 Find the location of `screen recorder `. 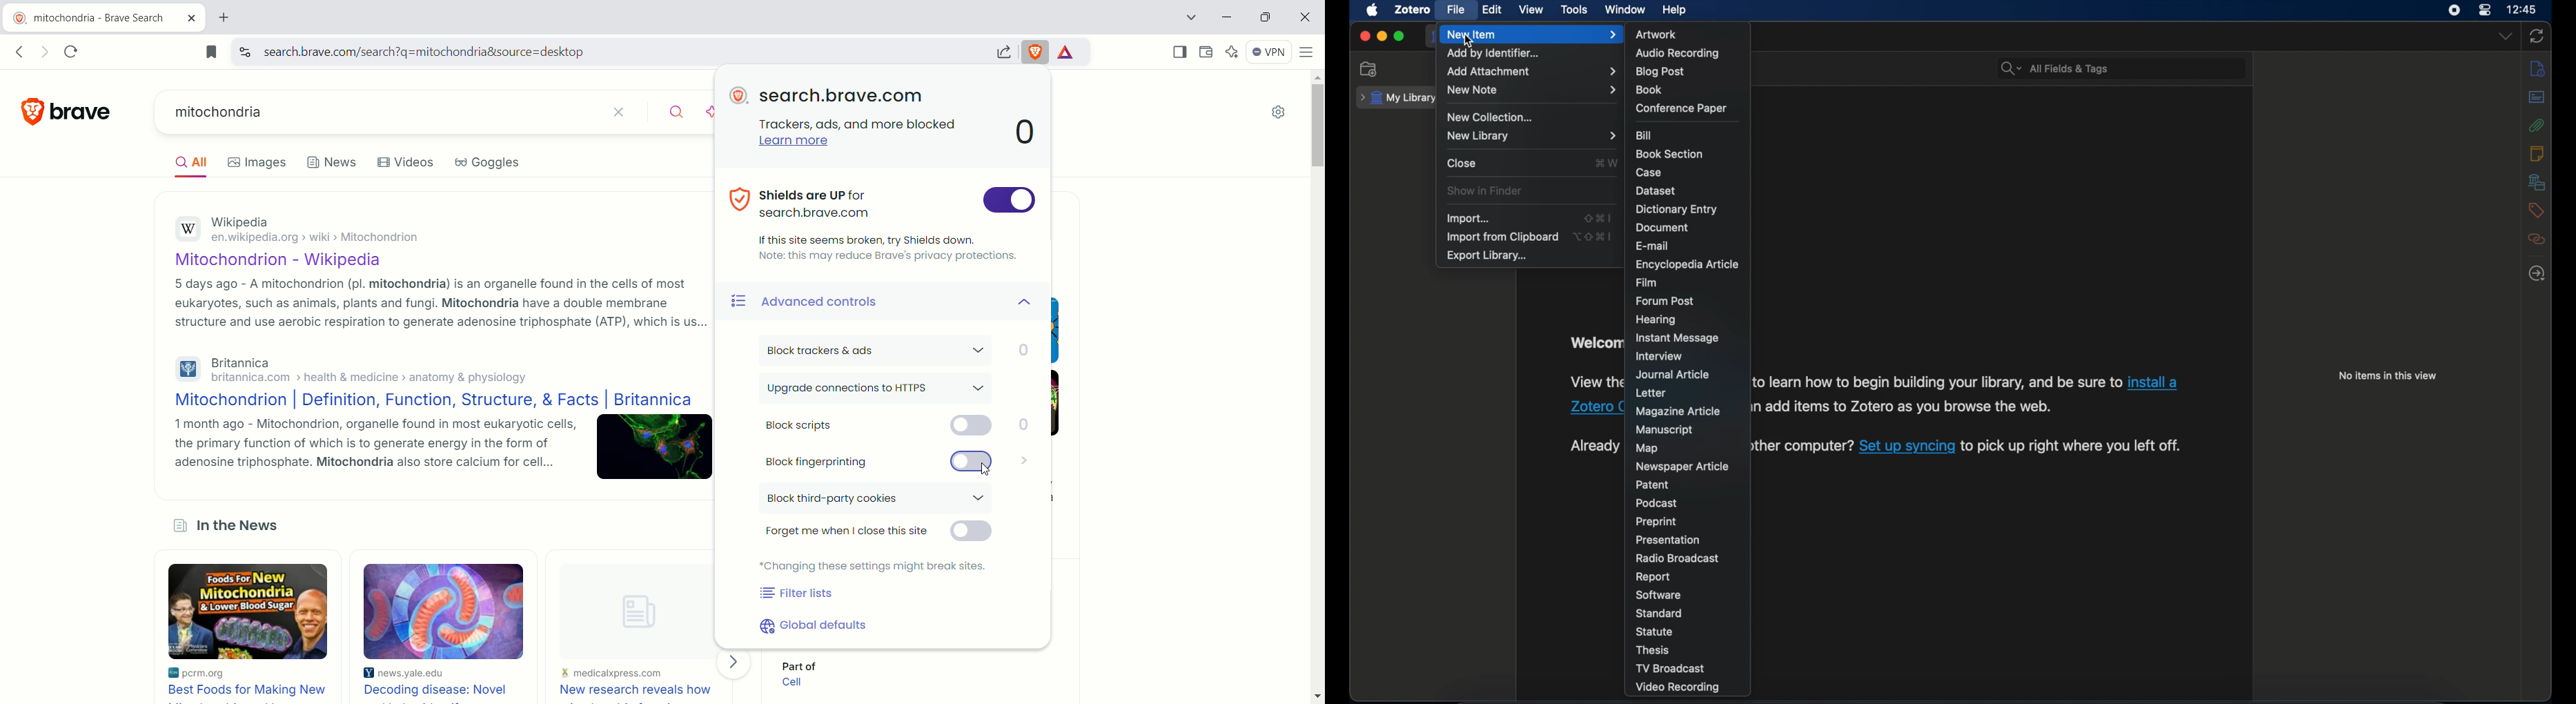

screen recorder  is located at coordinates (2452, 10).